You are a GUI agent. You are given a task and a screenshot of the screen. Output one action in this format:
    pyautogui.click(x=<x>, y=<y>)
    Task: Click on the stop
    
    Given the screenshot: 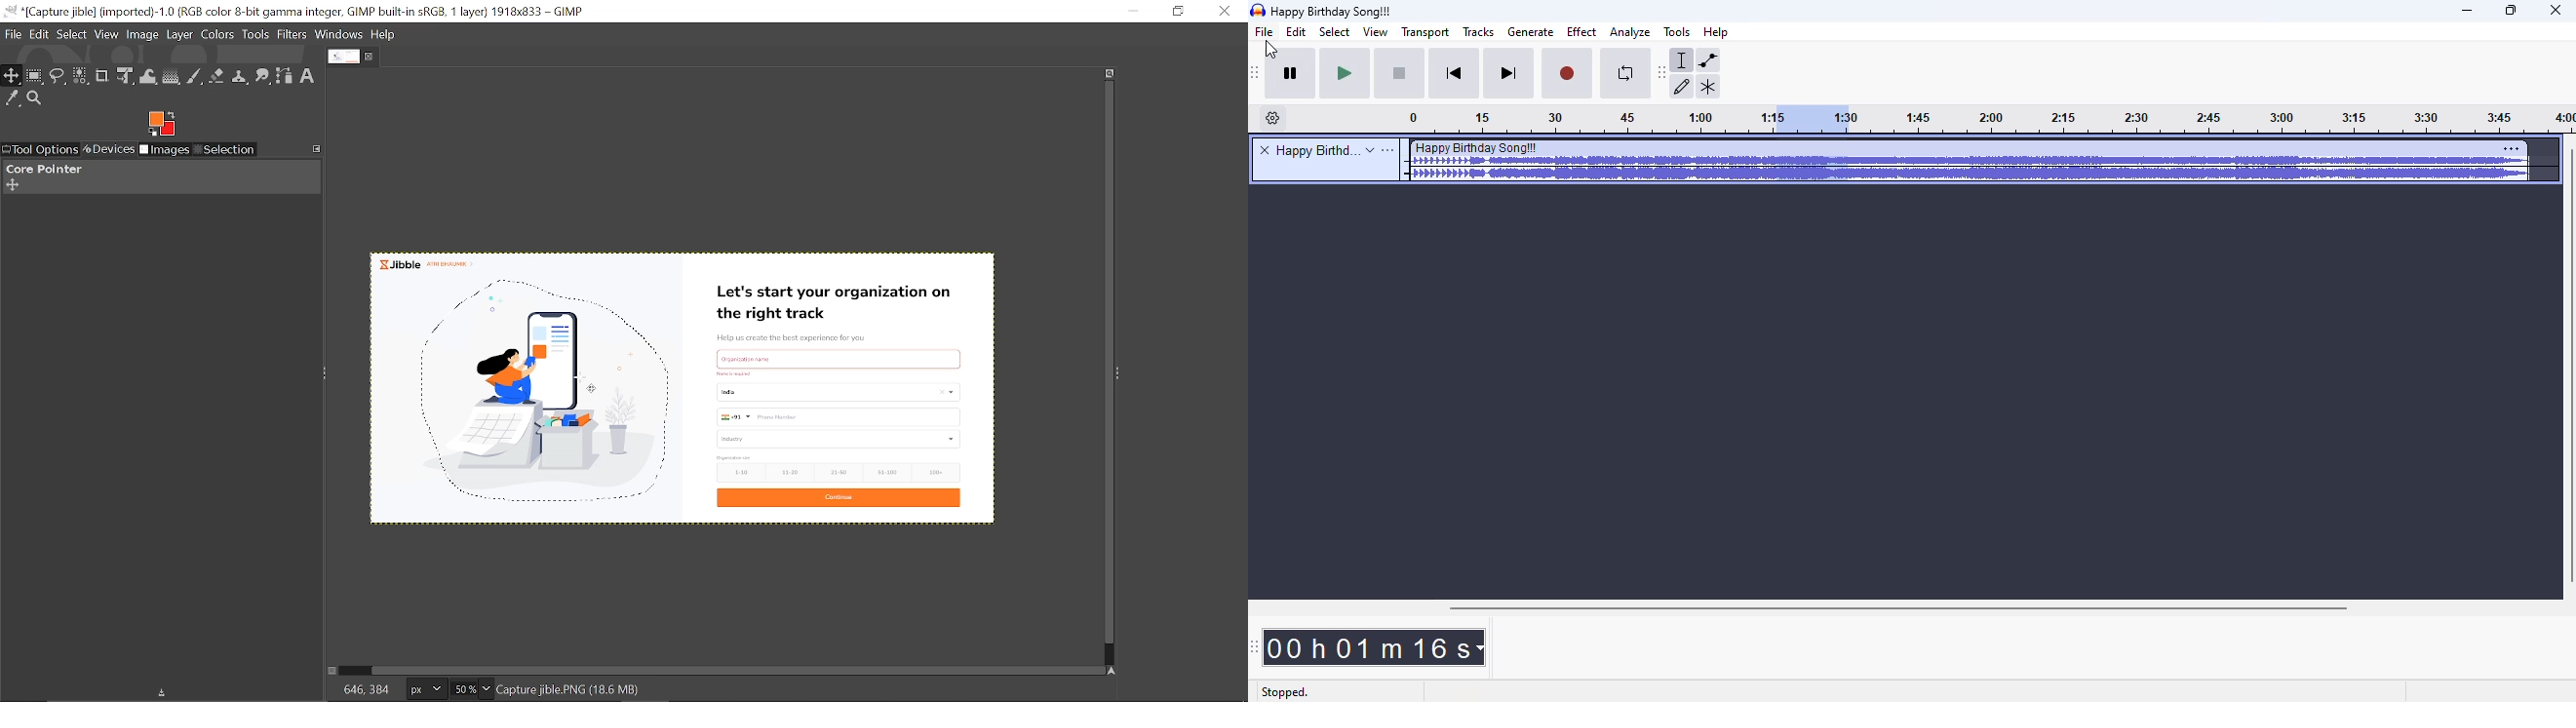 What is the action you would take?
    pyautogui.click(x=1401, y=75)
    